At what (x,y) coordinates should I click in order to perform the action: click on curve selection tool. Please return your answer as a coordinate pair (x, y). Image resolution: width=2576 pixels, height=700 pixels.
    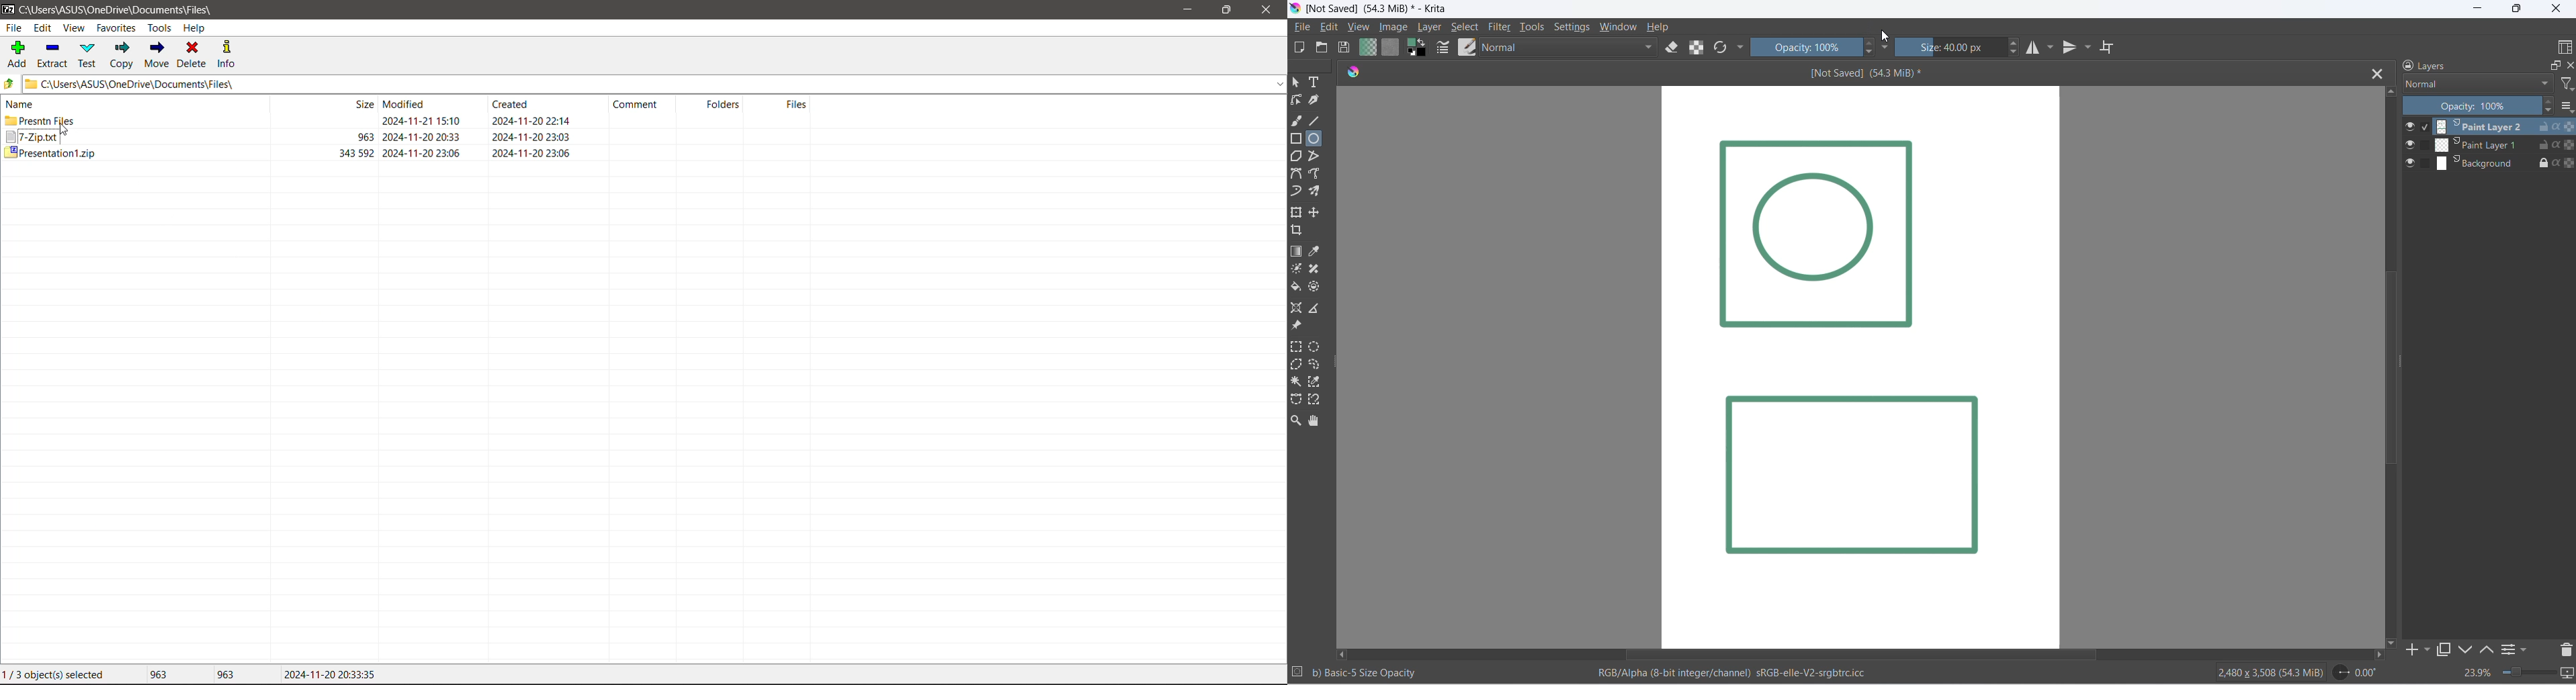
    Looking at the image, I should click on (1318, 366).